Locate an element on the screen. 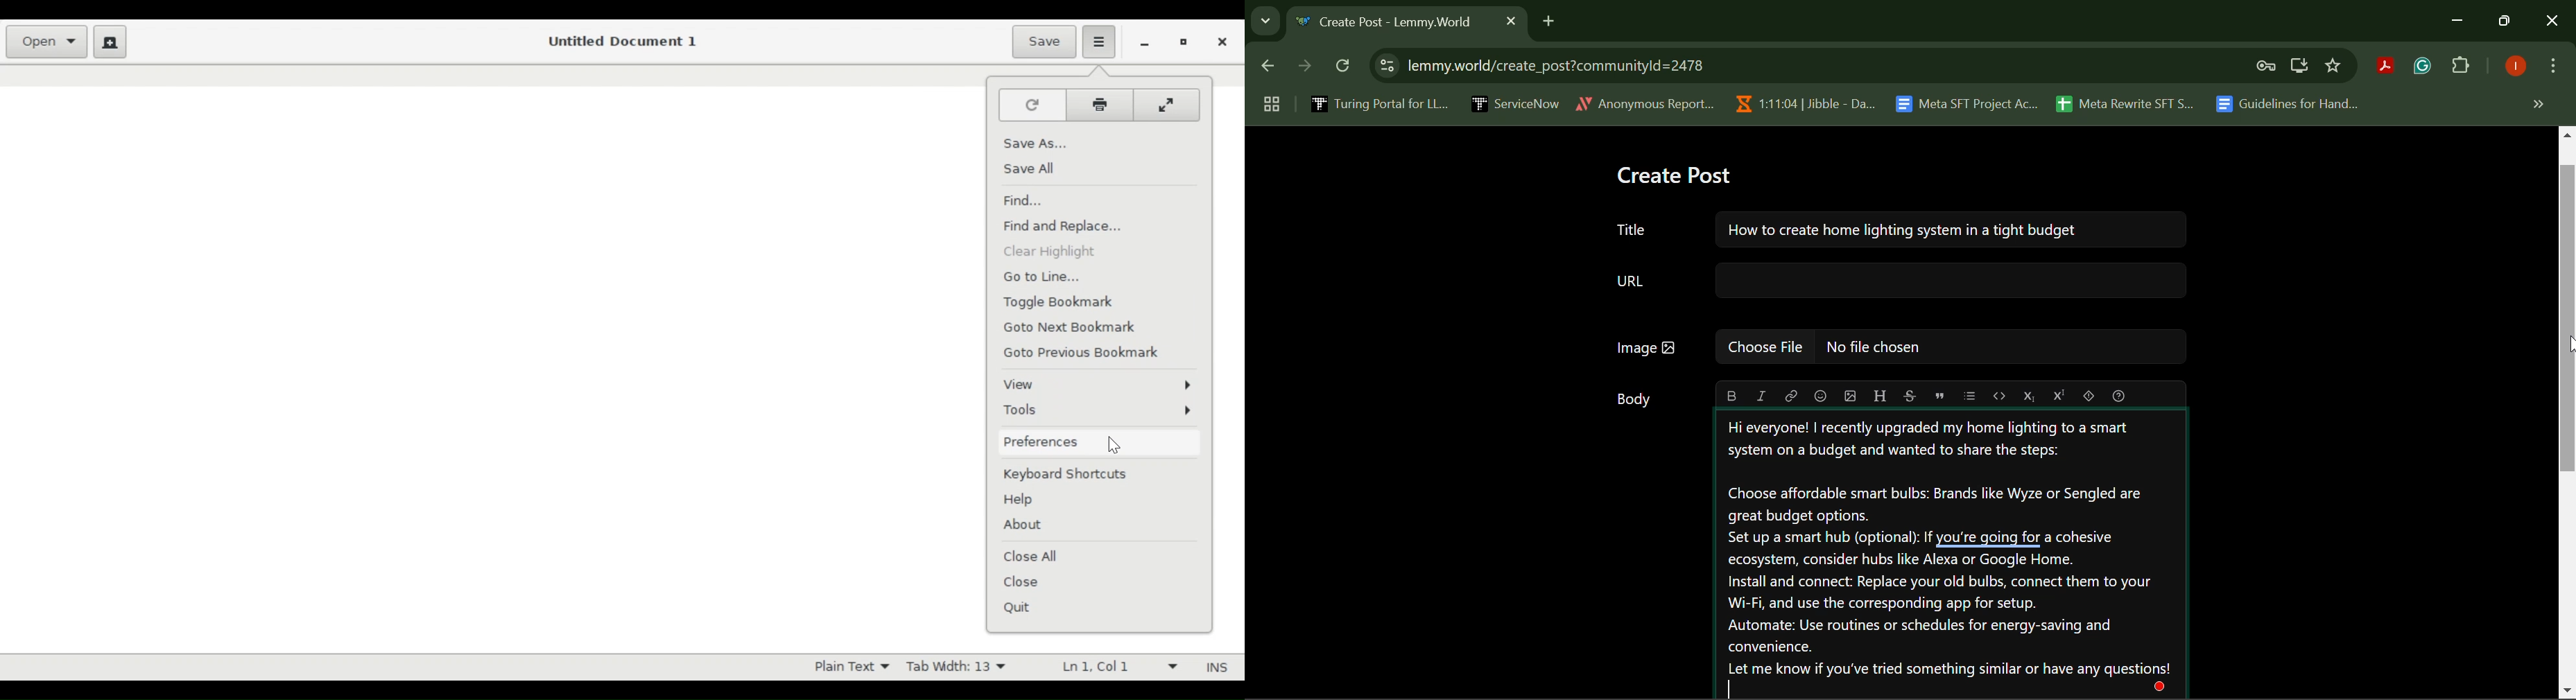 The image size is (2576, 700). More Options is located at coordinates (2552, 69).